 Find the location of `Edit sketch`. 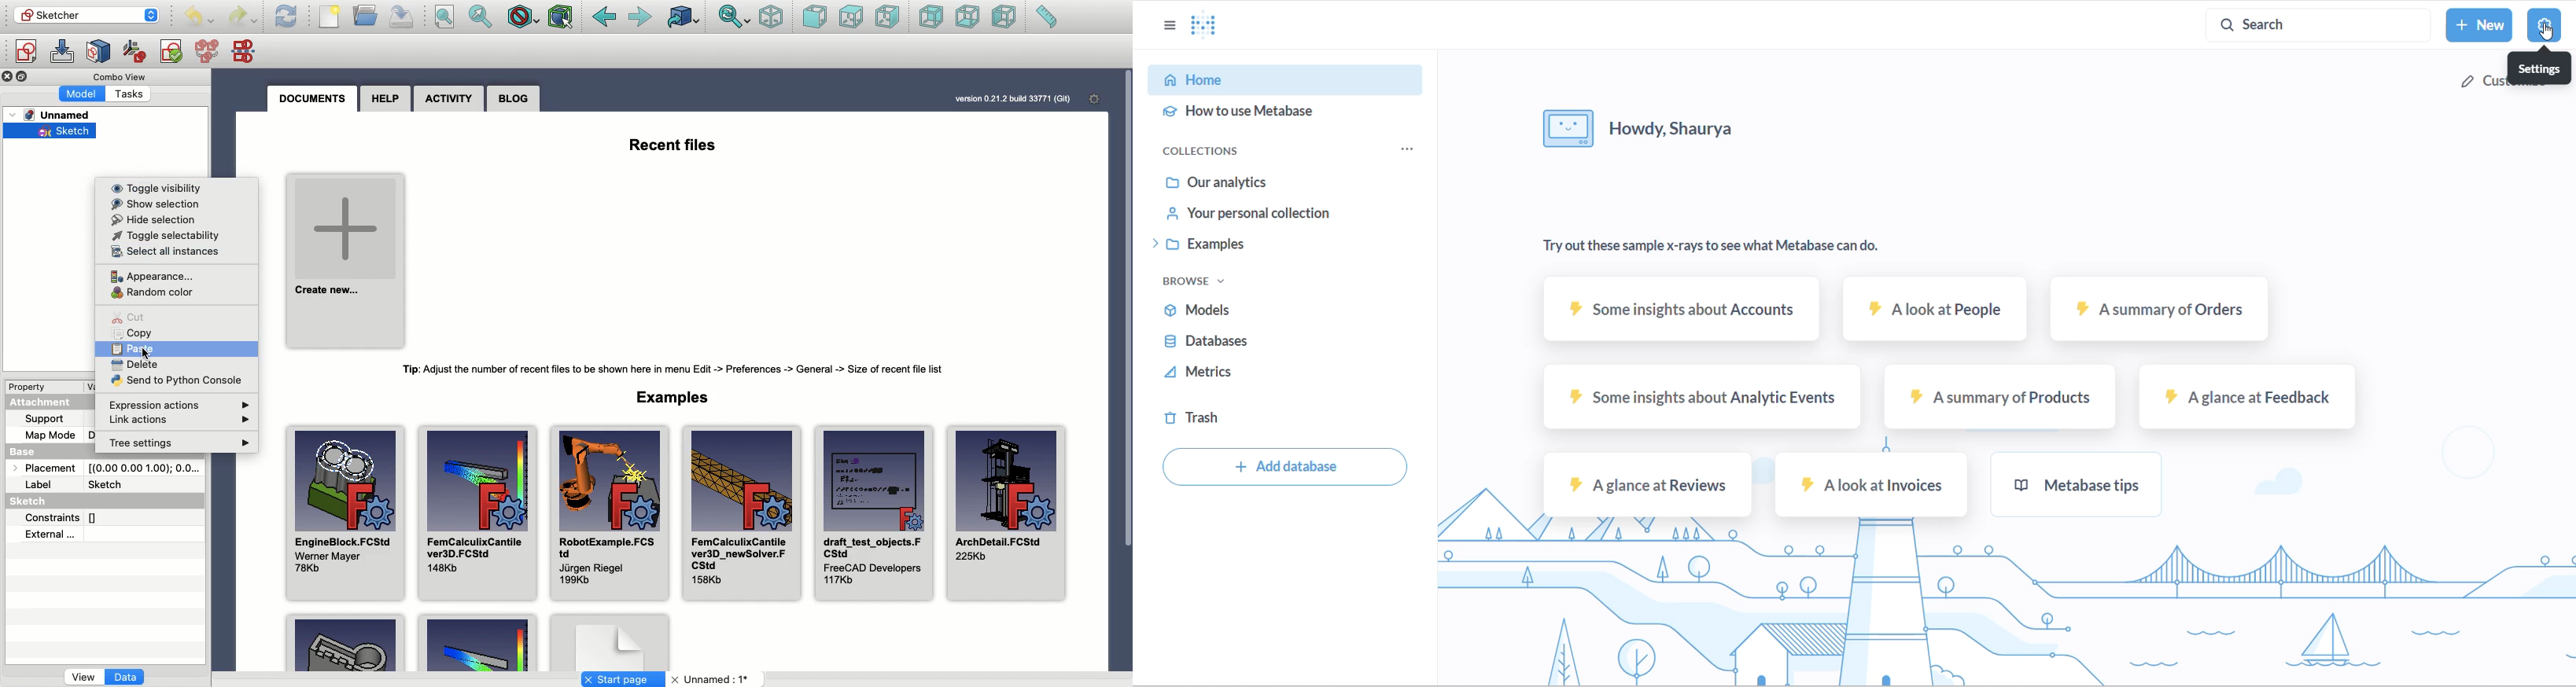

Edit sketch is located at coordinates (62, 52).